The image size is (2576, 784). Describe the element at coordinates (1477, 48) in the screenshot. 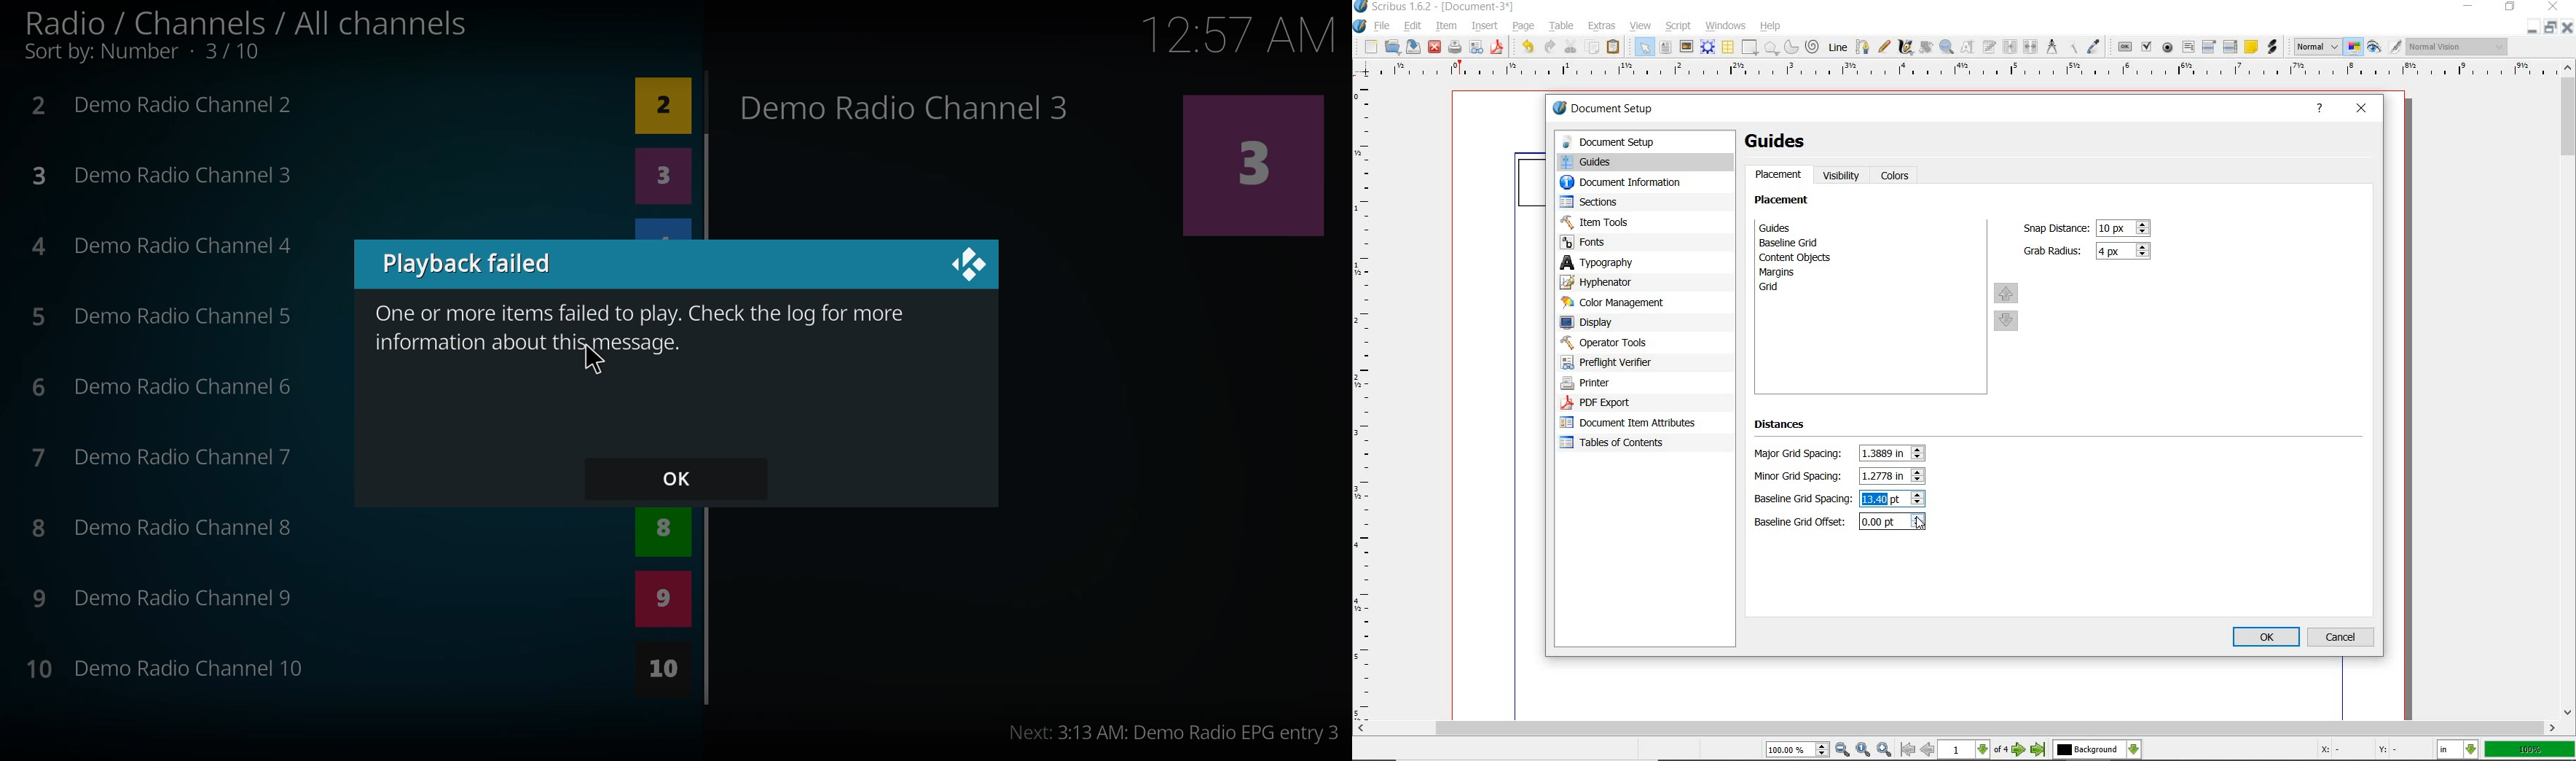

I see `preflight verifier` at that location.